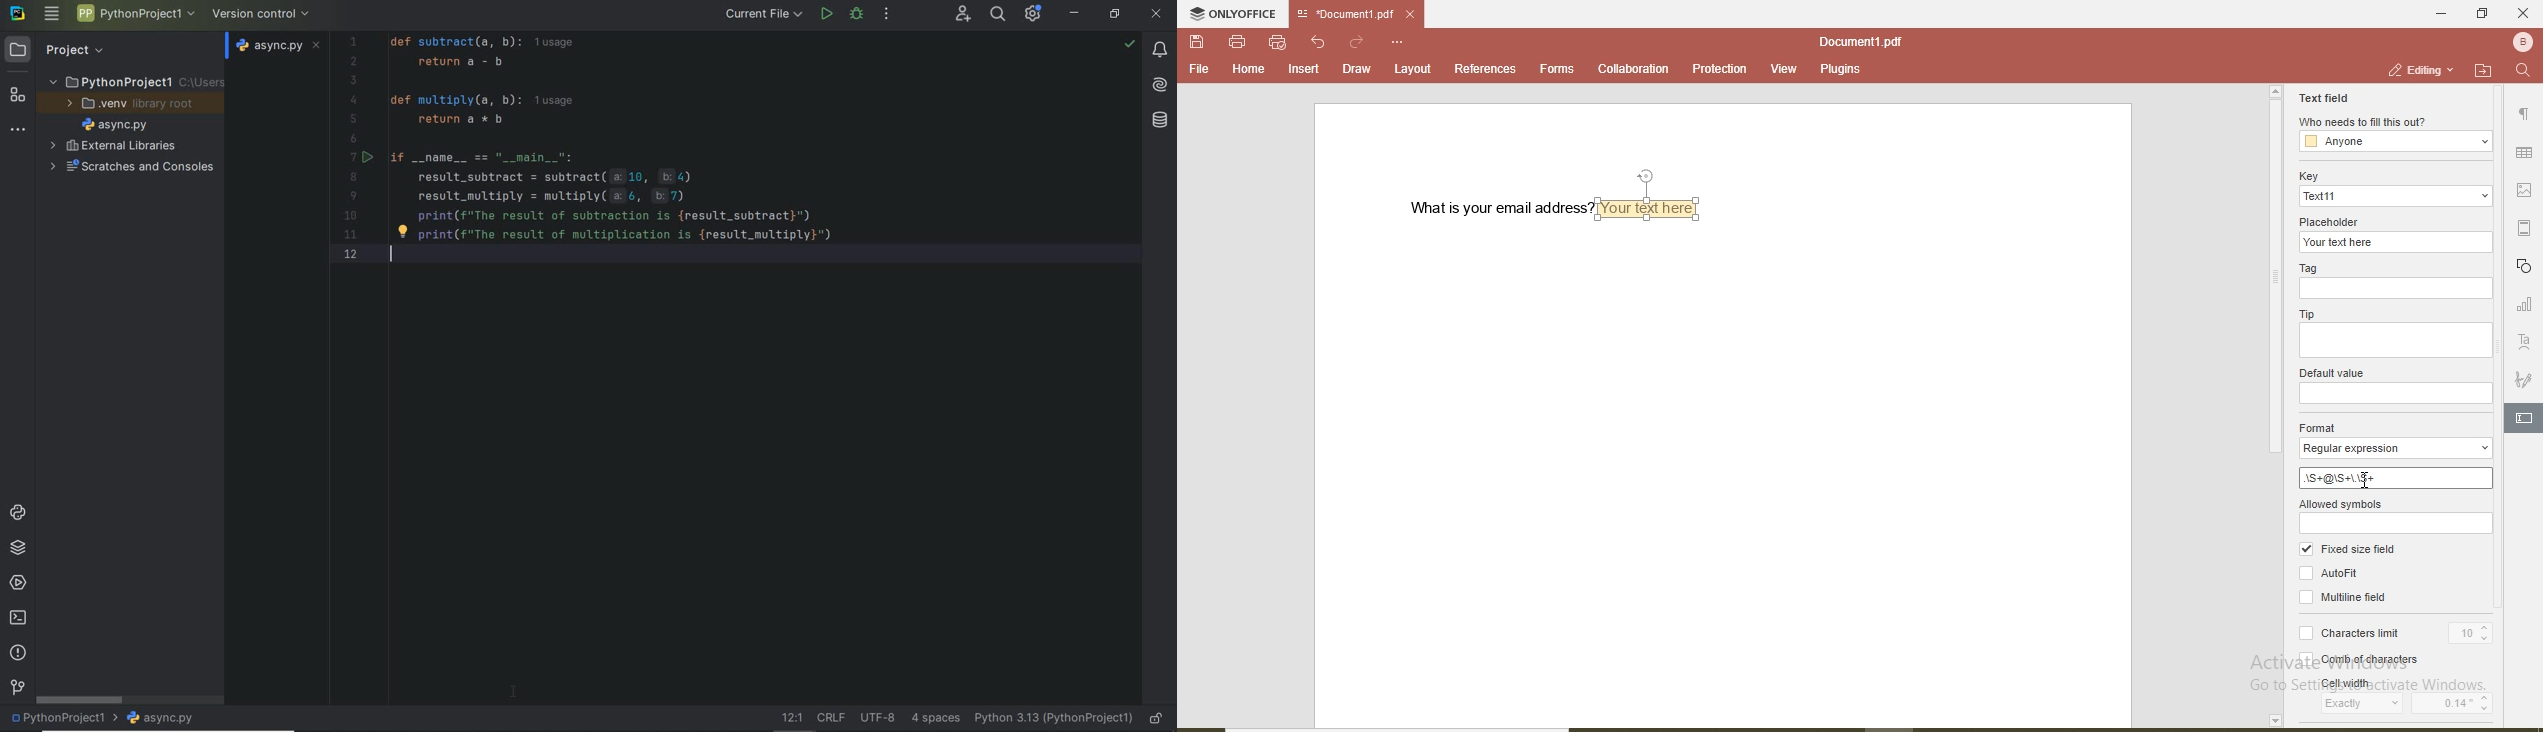 The height and width of the screenshot is (756, 2548). I want to click on external libraries, so click(114, 145).